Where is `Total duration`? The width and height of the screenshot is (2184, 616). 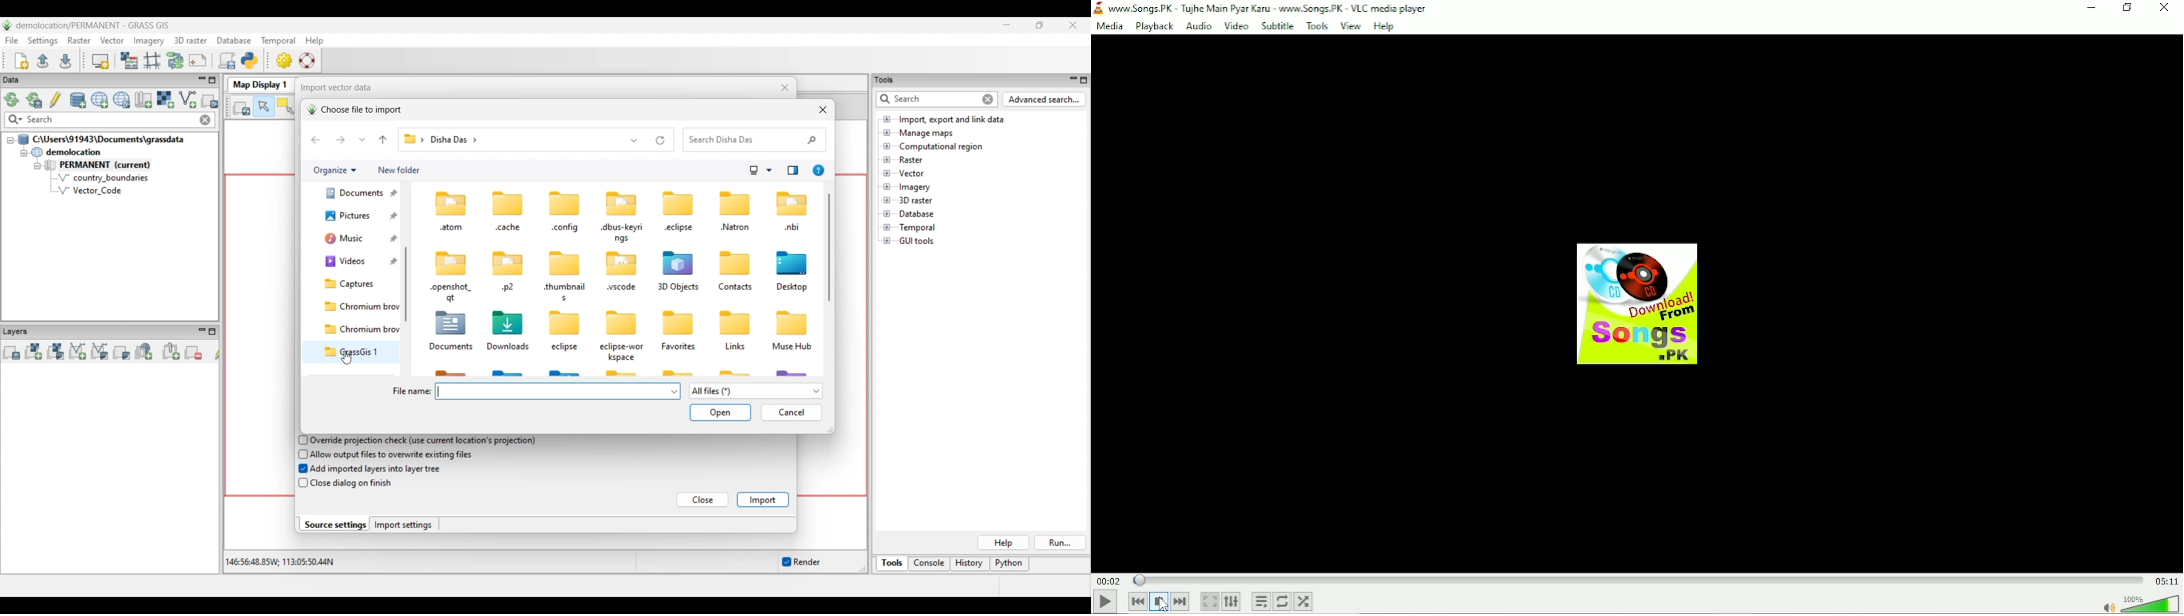 Total duration is located at coordinates (2167, 581).